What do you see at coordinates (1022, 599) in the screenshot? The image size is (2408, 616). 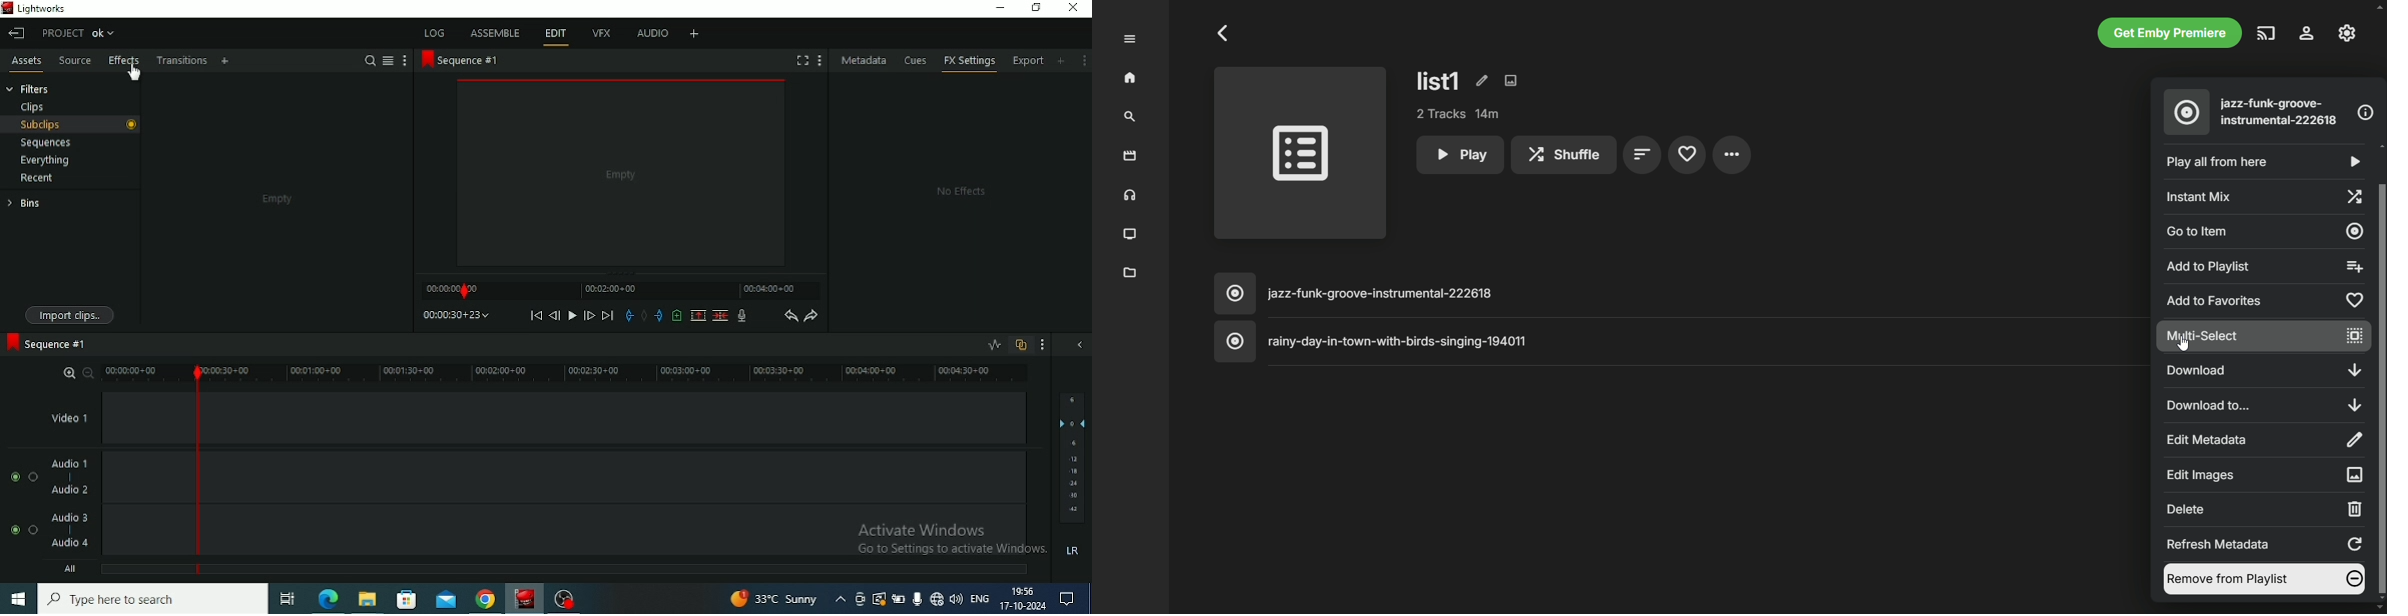 I see `Date and Time Indicator` at bounding box center [1022, 599].